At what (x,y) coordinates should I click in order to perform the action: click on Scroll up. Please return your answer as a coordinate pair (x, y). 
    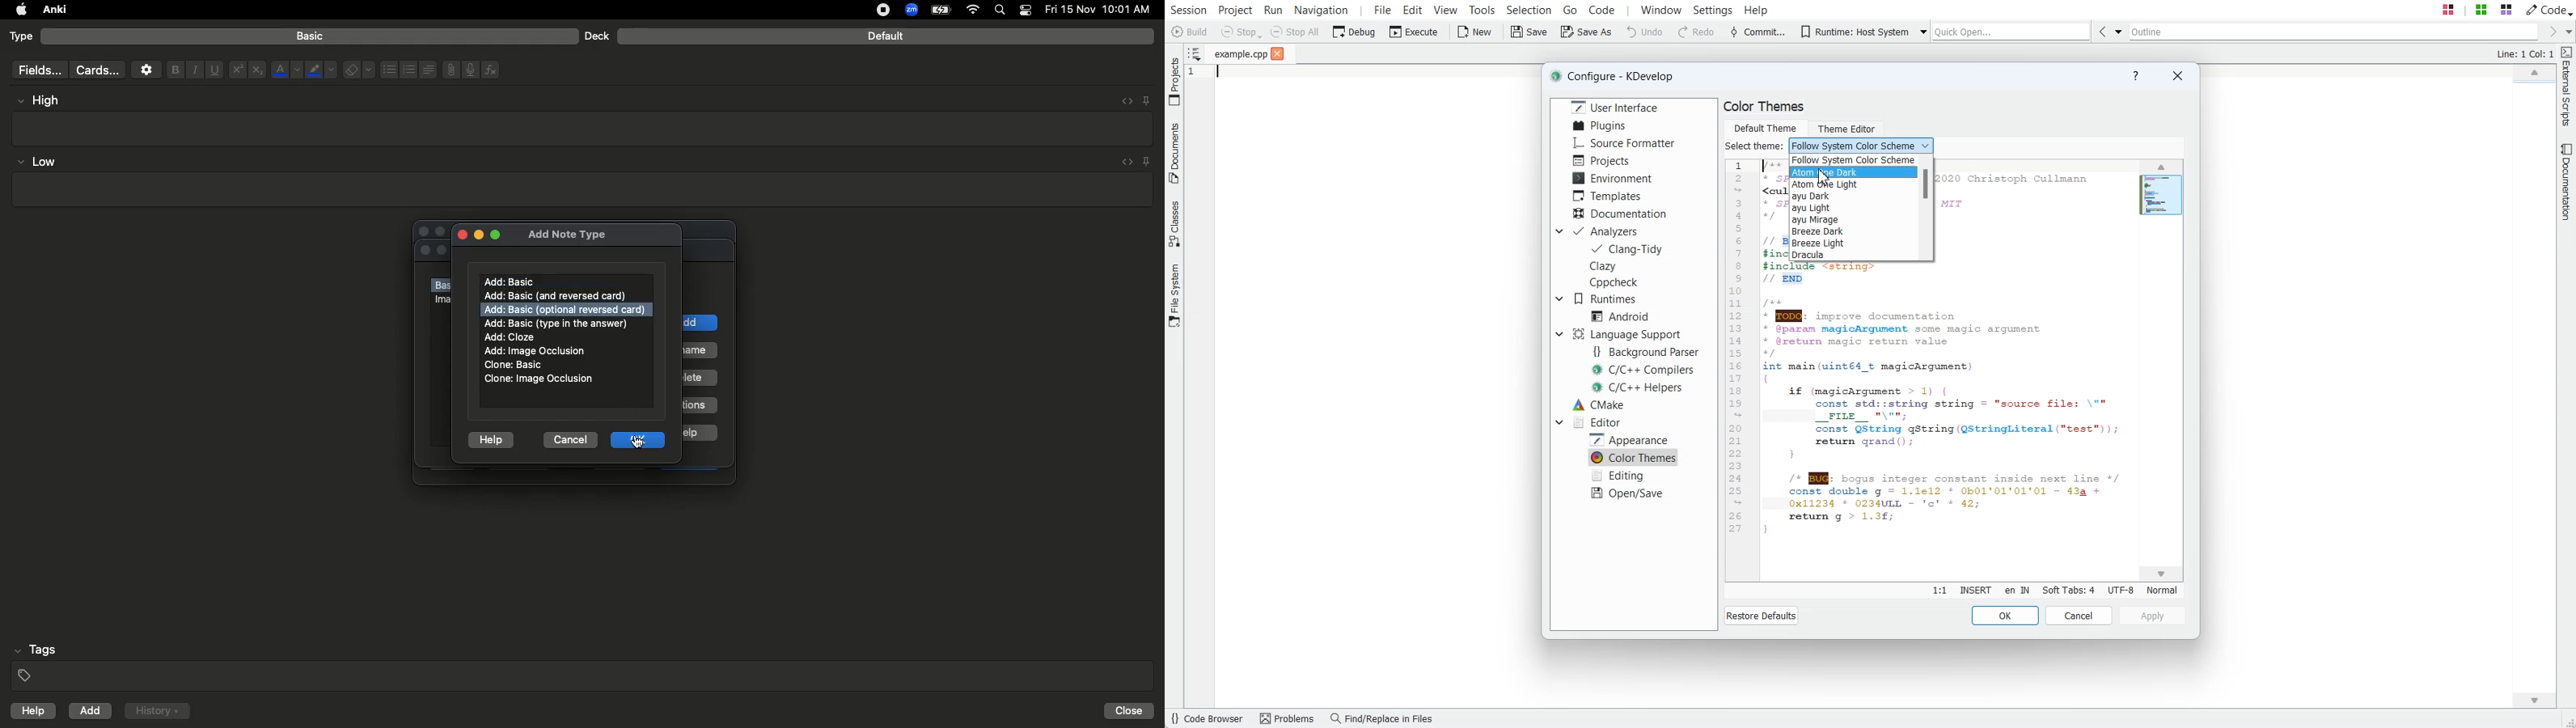
    Looking at the image, I should click on (2534, 71).